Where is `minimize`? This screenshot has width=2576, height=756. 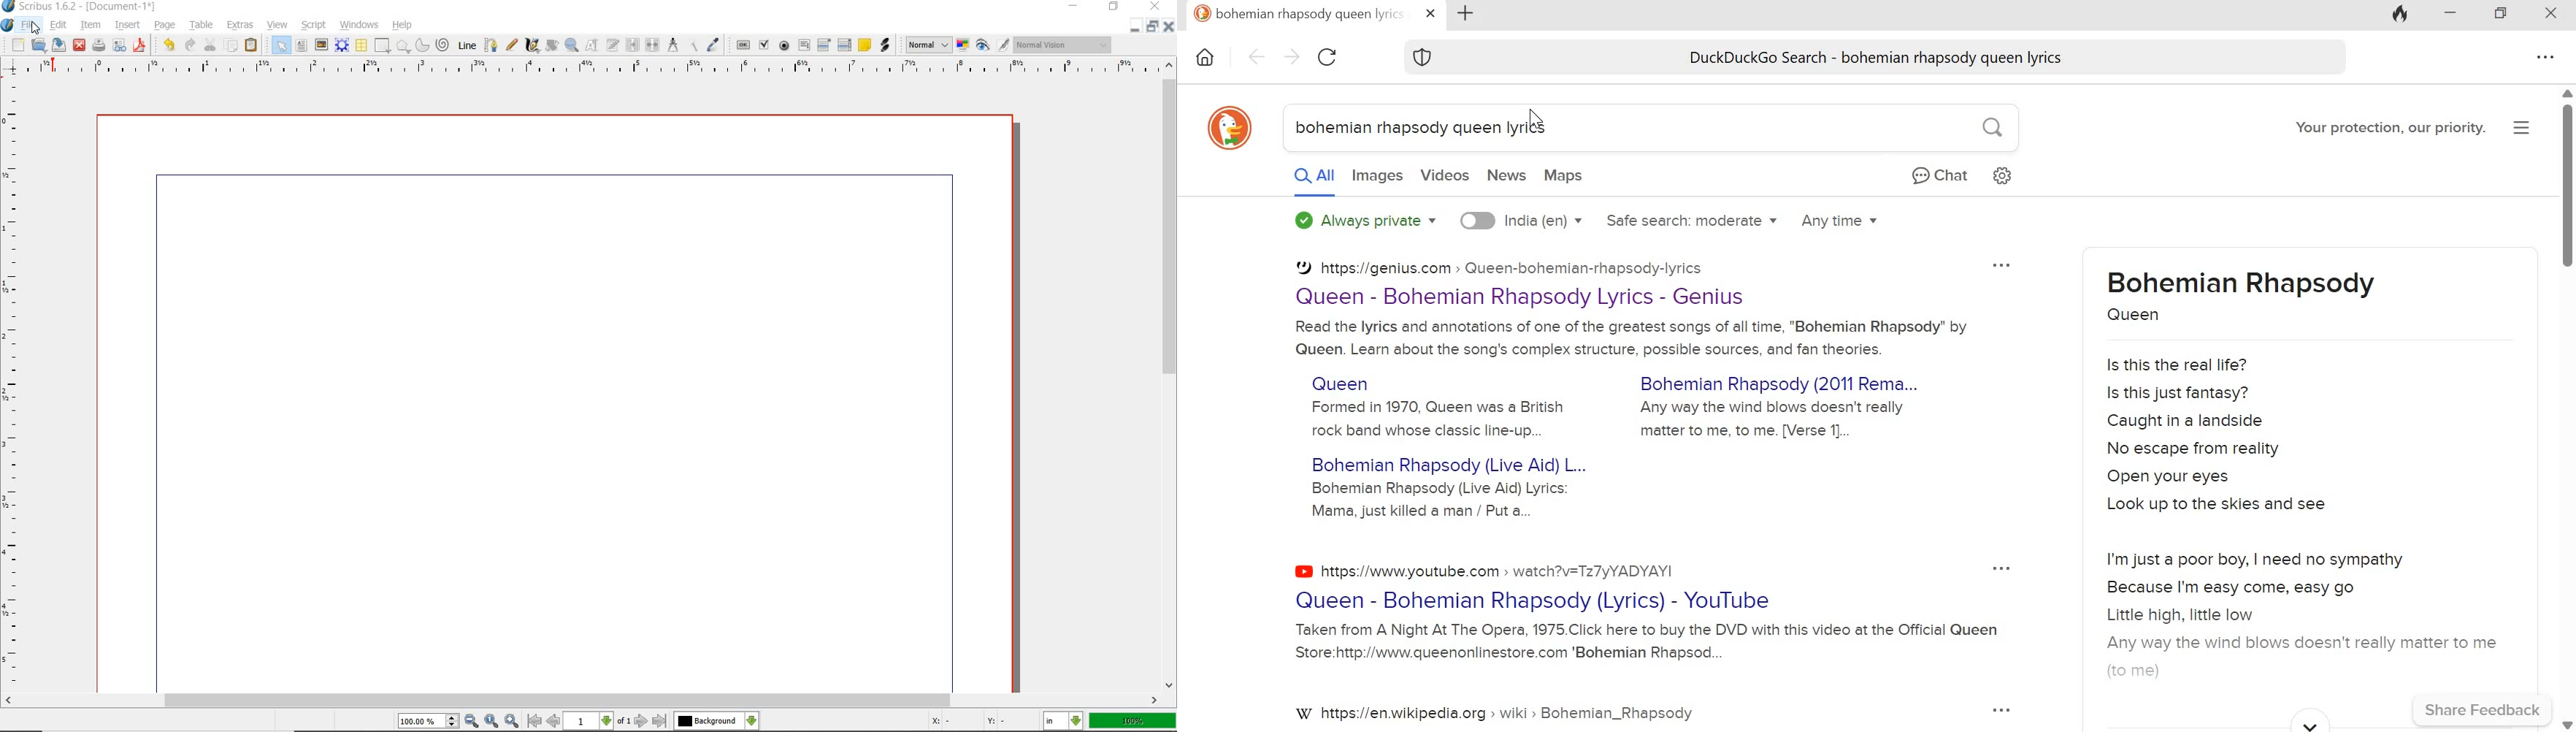
minimize is located at coordinates (1136, 28).